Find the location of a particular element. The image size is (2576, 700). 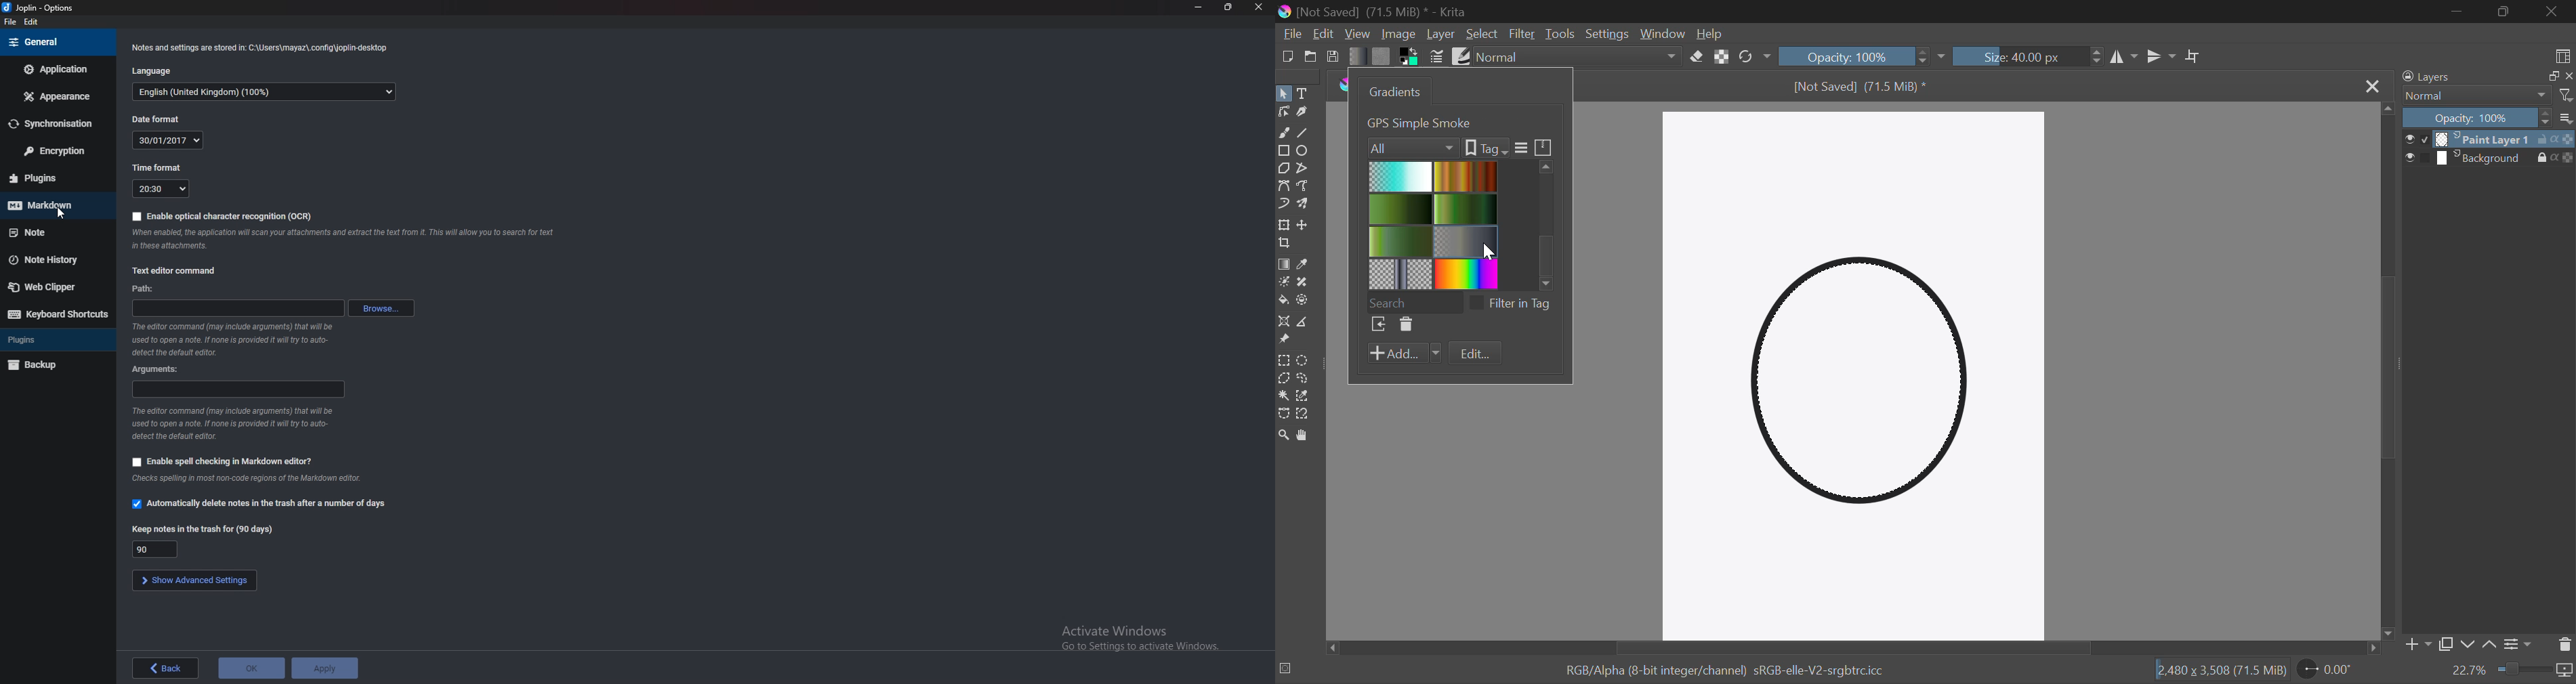

appearance is located at coordinates (54, 98).